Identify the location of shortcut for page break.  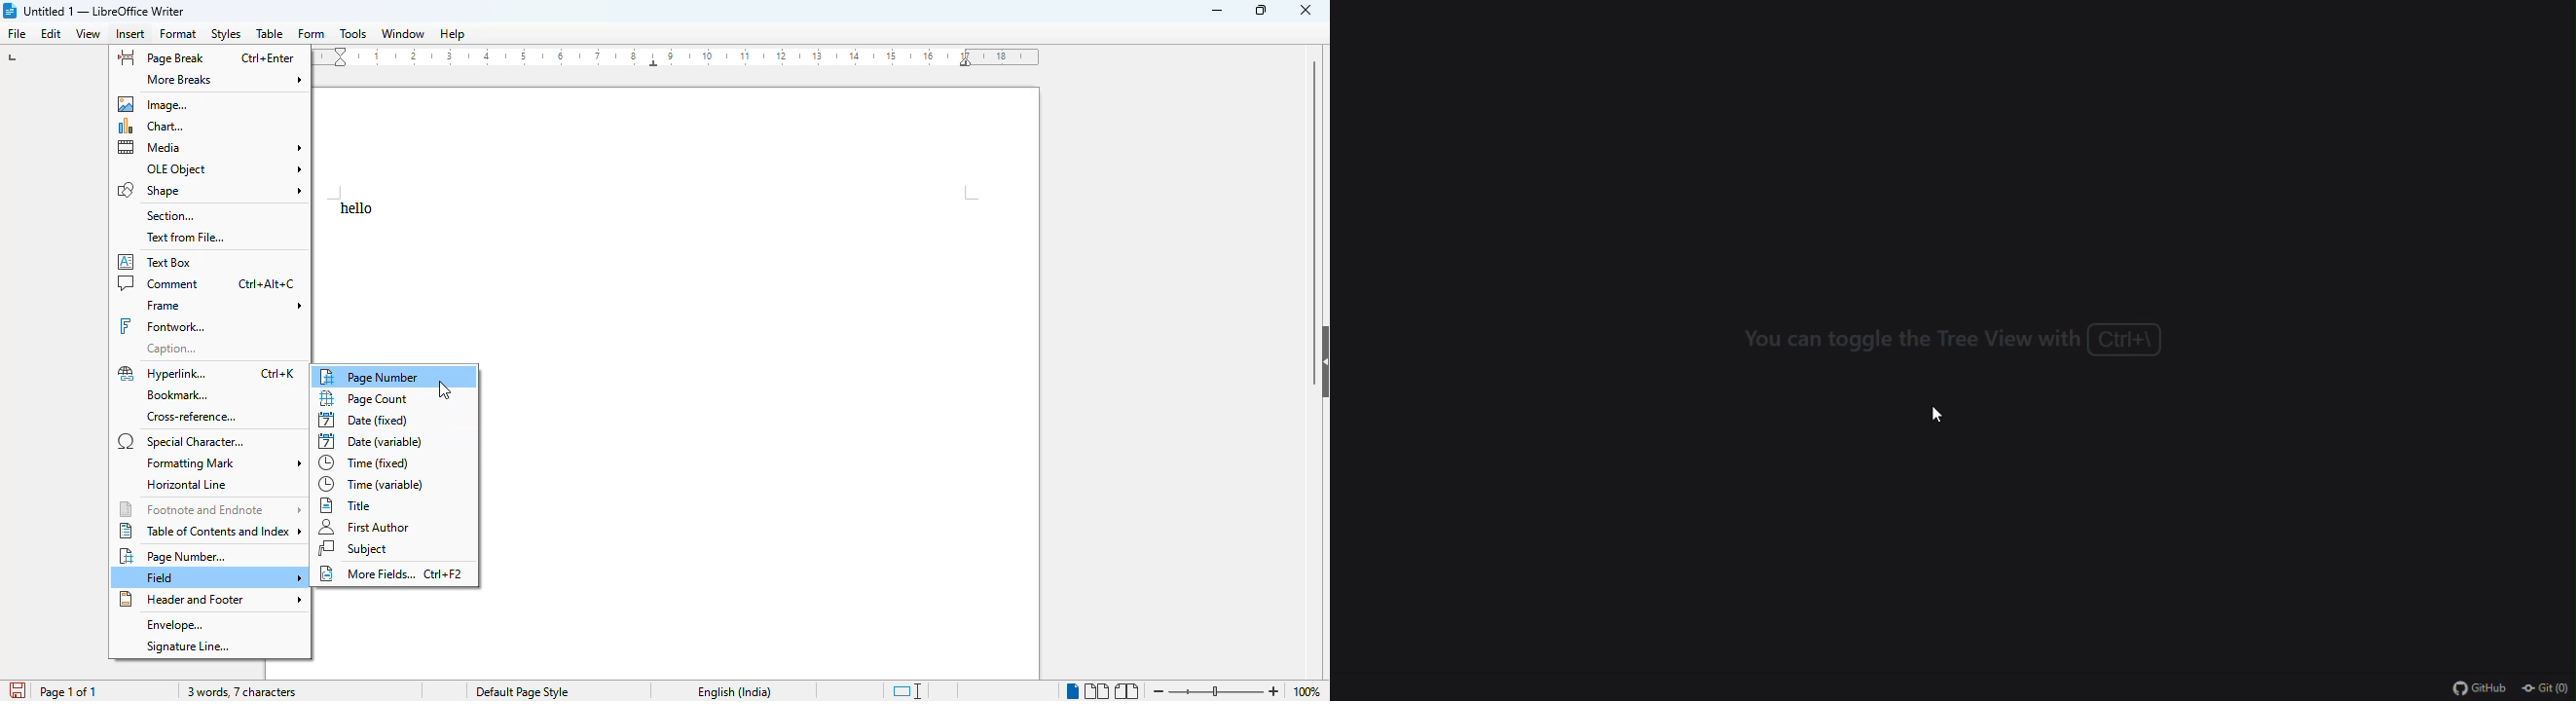
(267, 58).